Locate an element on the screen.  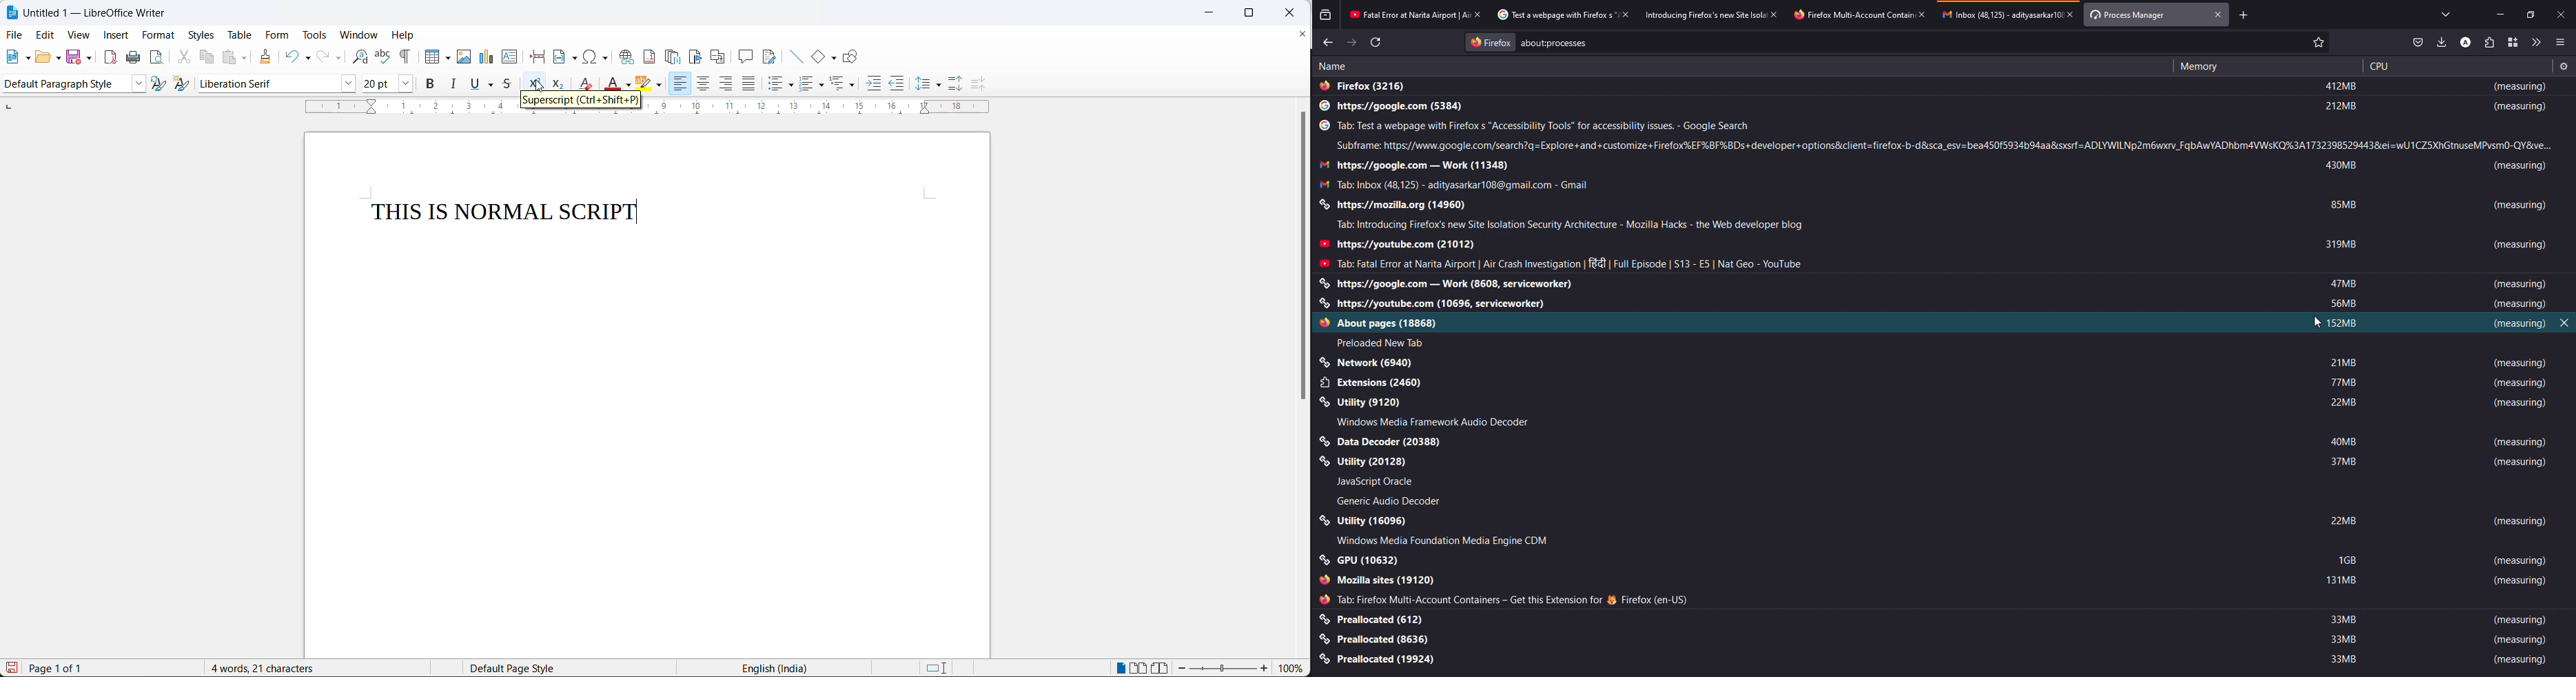
zoom slider is located at coordinates (1224, 670).